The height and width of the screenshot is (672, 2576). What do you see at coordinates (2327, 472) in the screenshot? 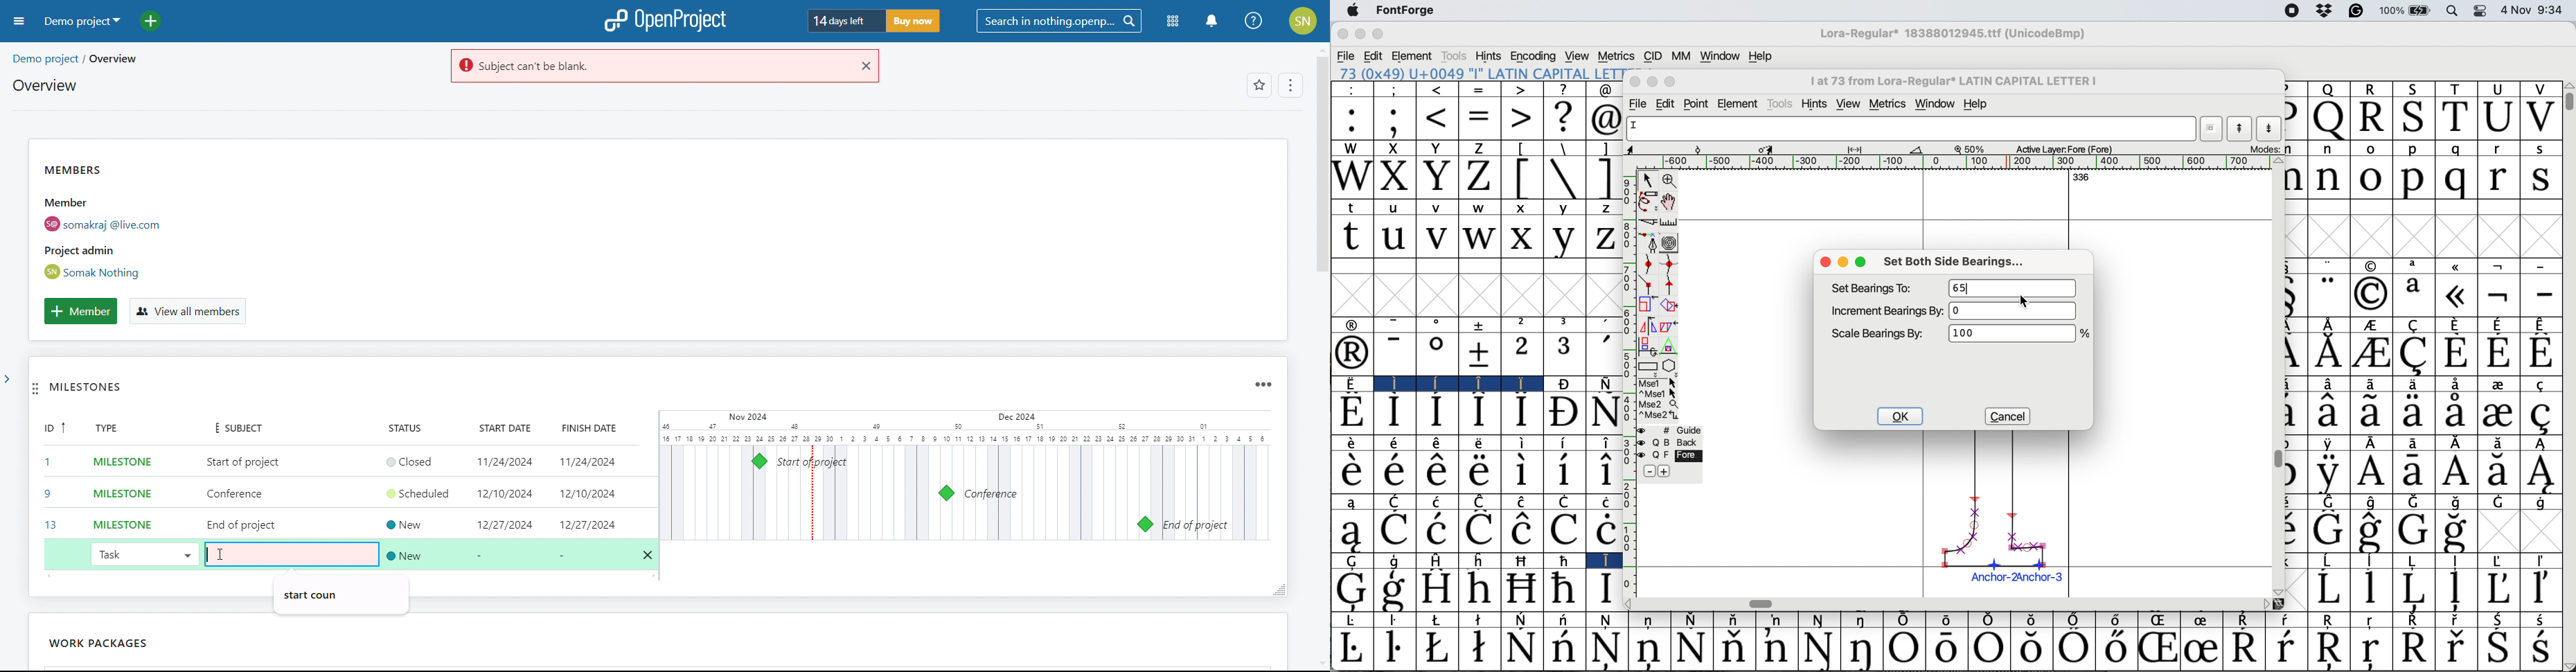
I see `Symbol` at bounding box center [2327, 472].